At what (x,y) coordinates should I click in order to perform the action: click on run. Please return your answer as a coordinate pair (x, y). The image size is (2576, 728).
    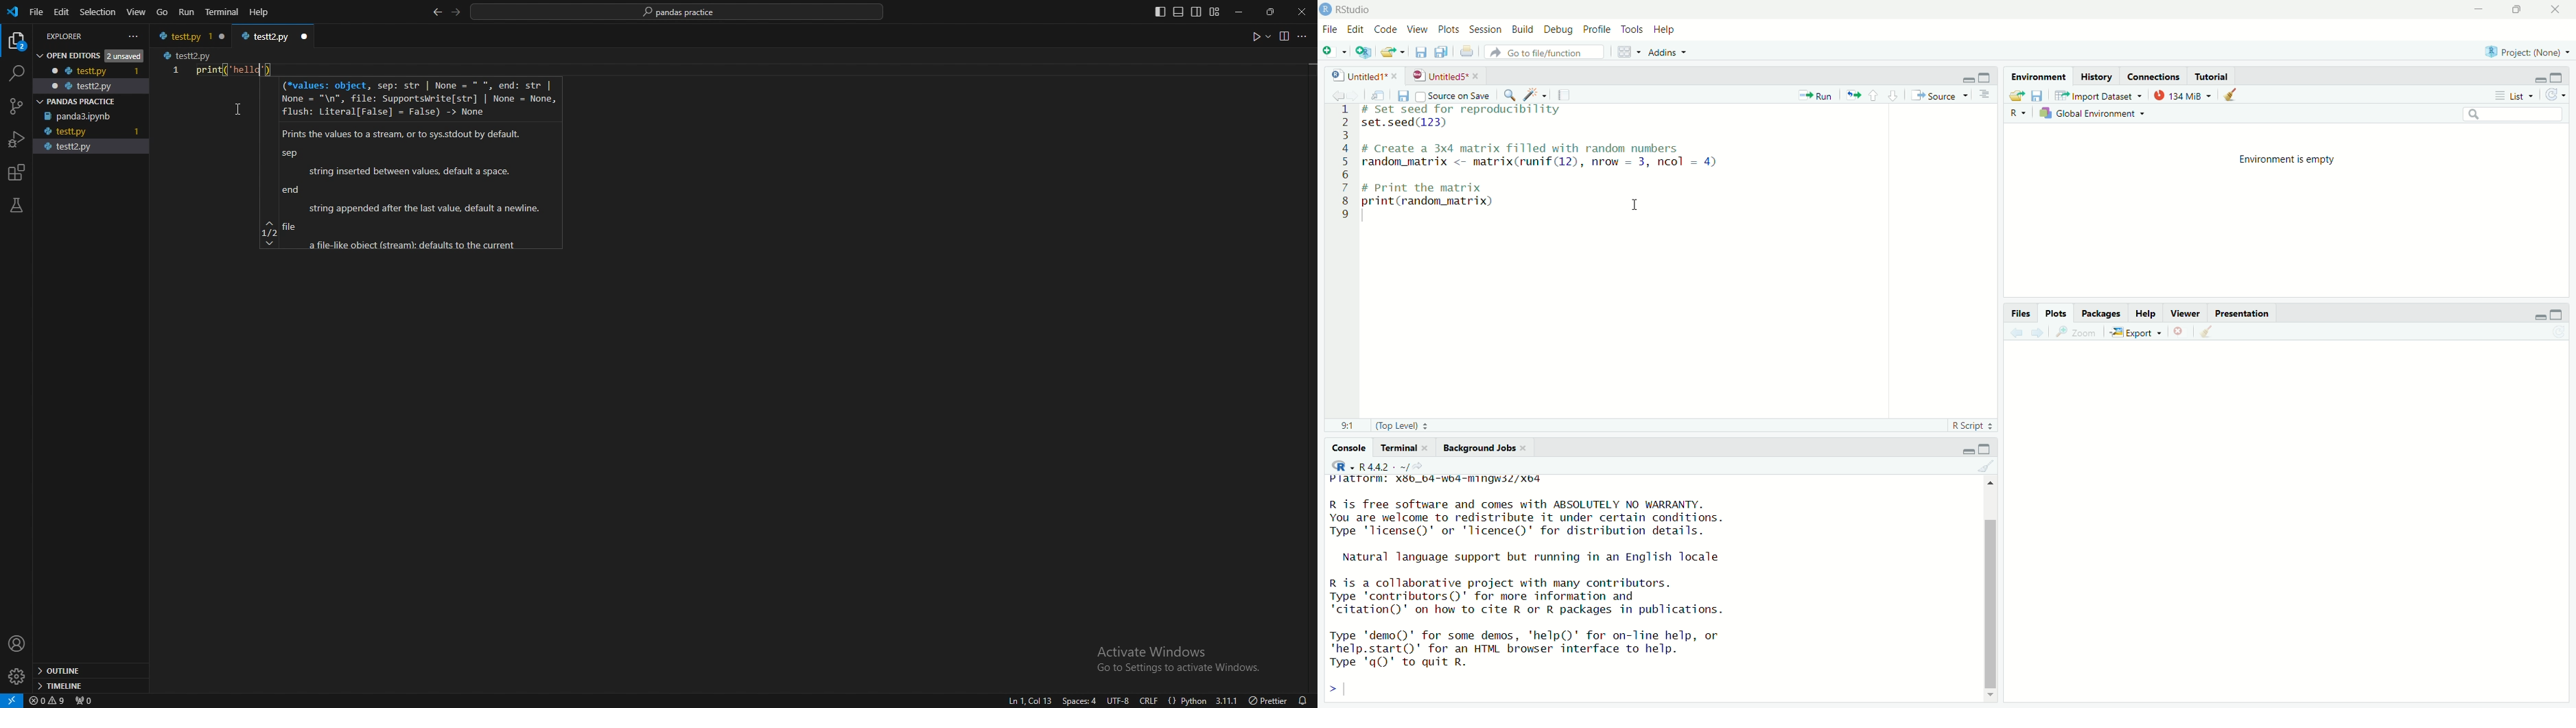
    Looking at the image, I should click on (188, 12).